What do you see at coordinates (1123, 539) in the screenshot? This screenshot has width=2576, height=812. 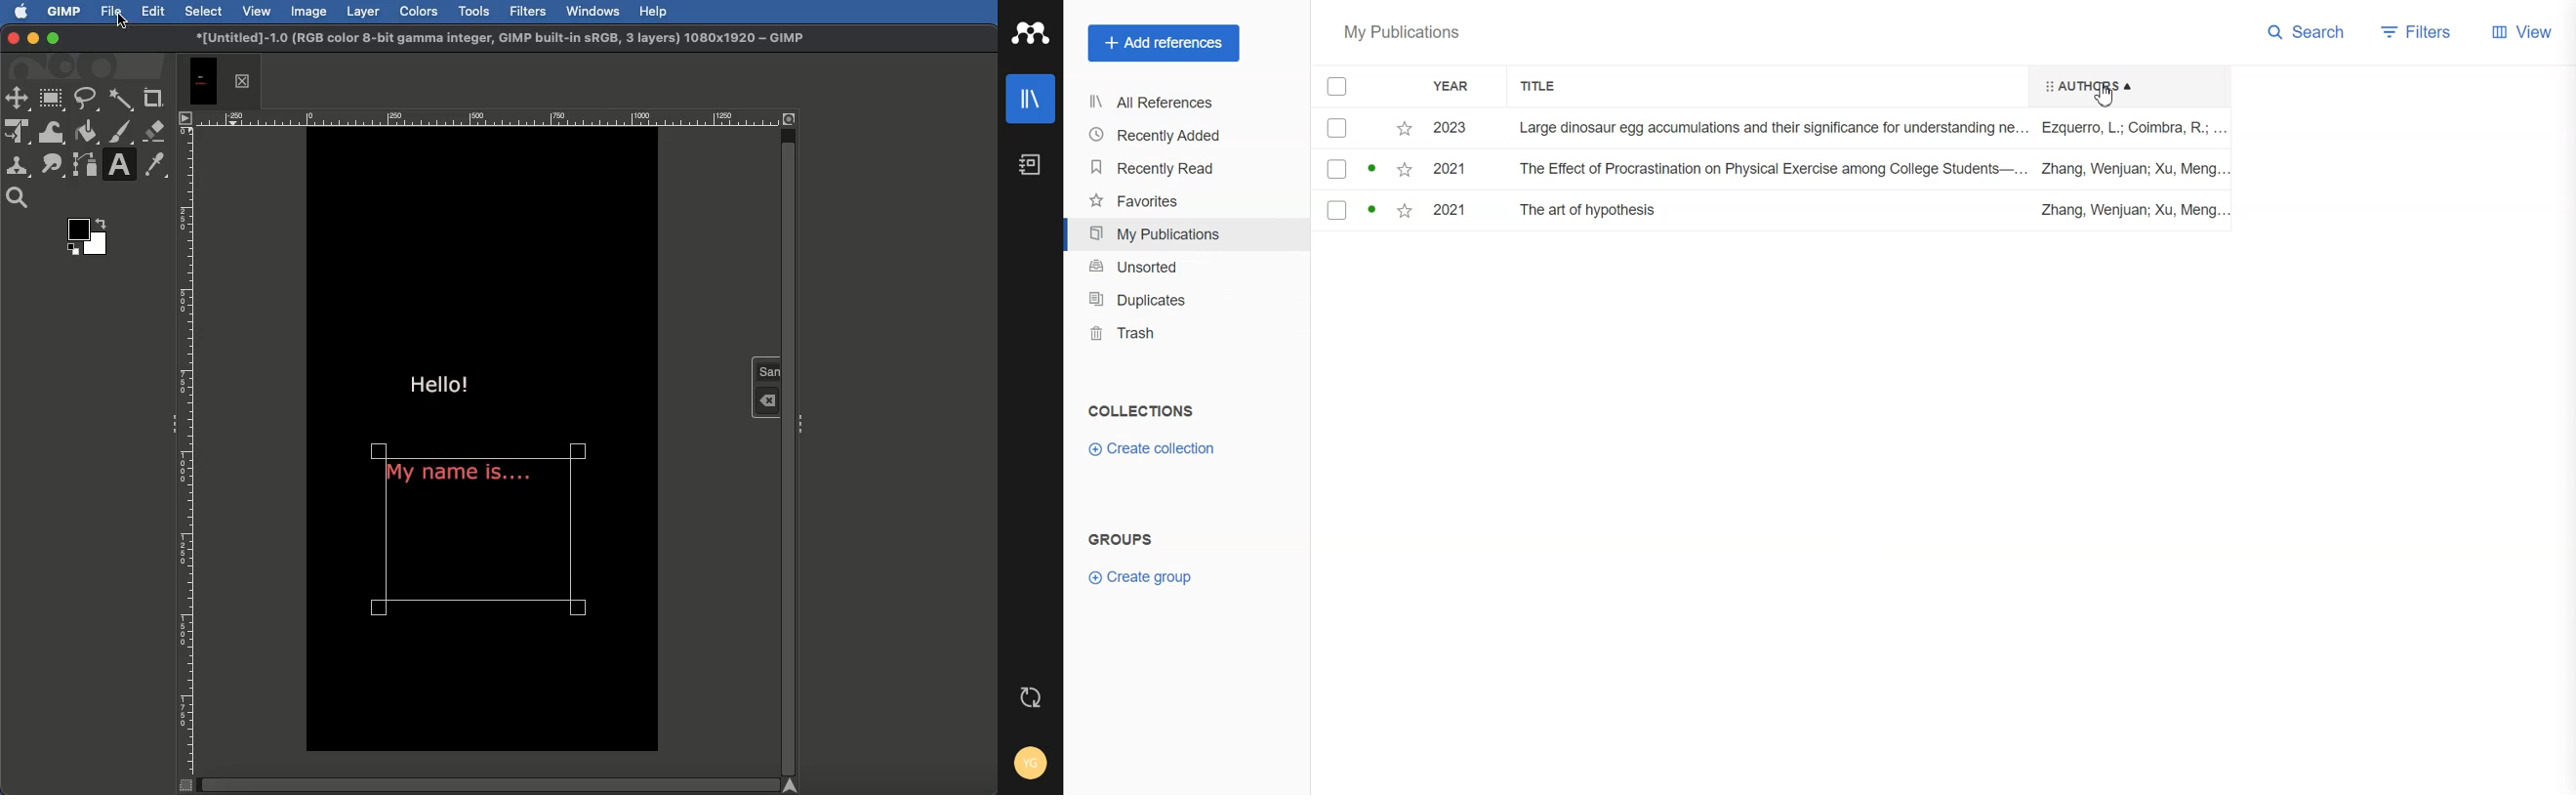 I see `Text` at bounding box center [1123, 539].